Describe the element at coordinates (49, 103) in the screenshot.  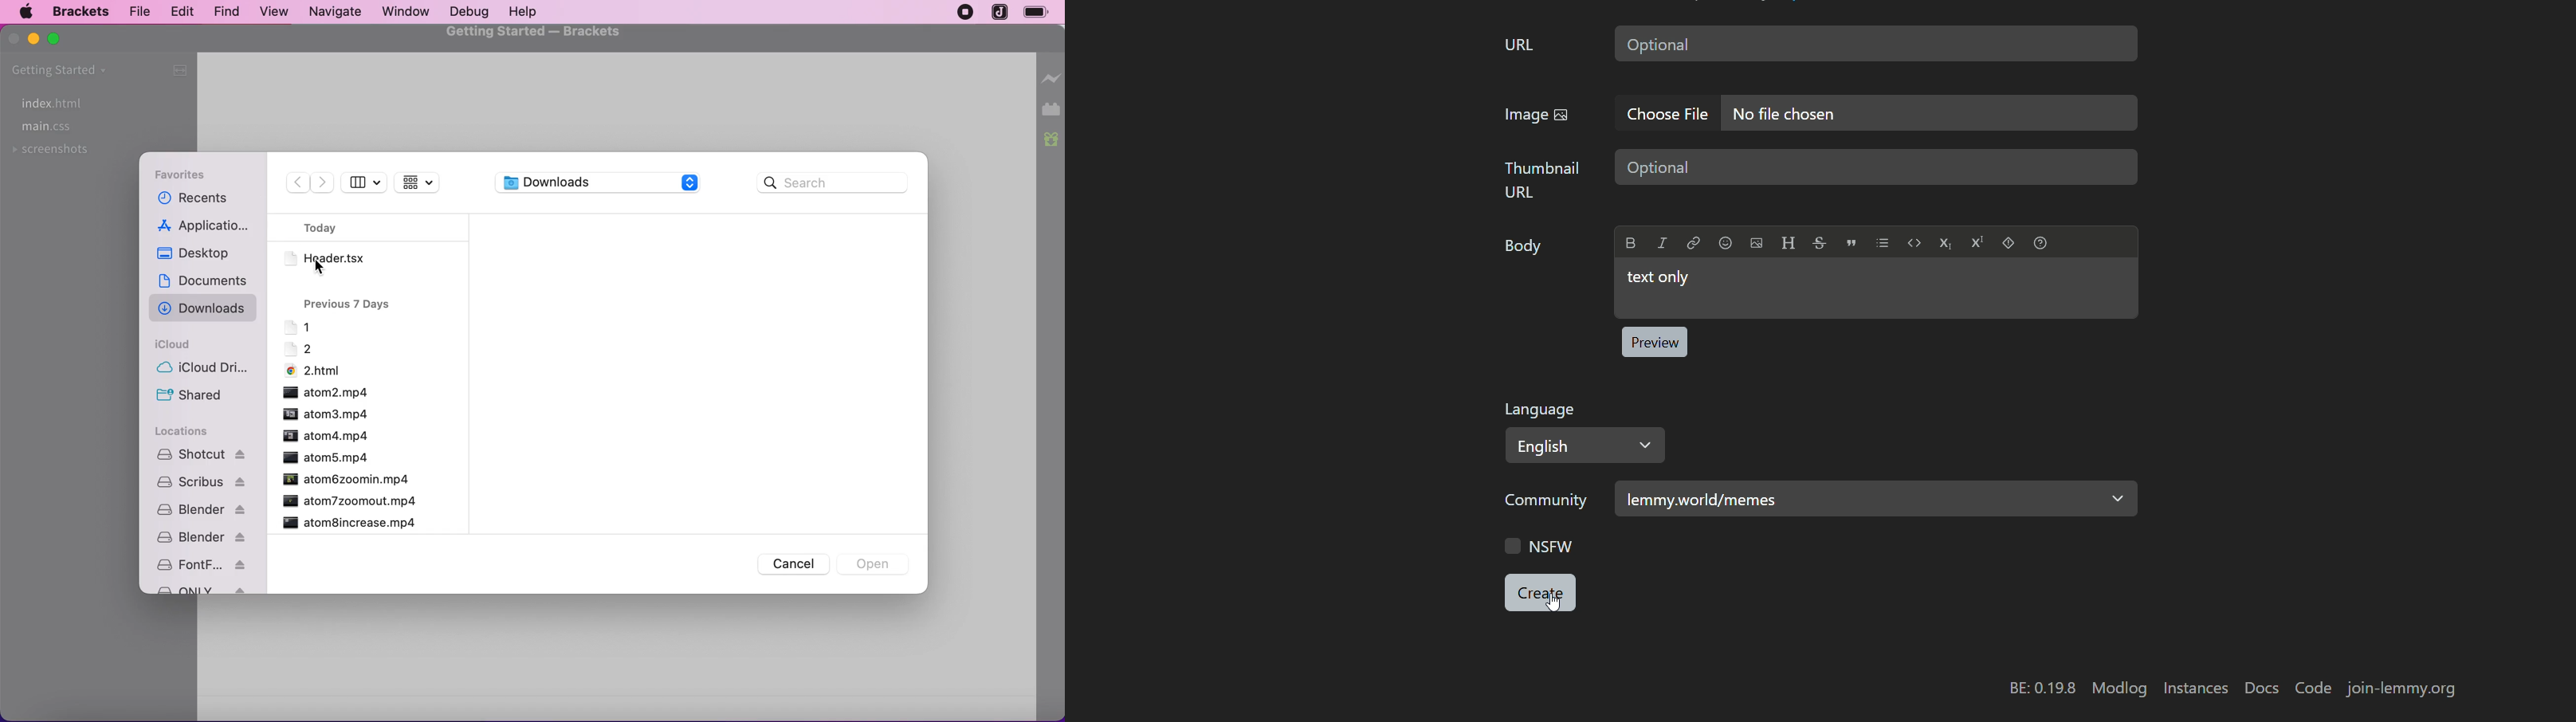
I see `index.html` at that location.